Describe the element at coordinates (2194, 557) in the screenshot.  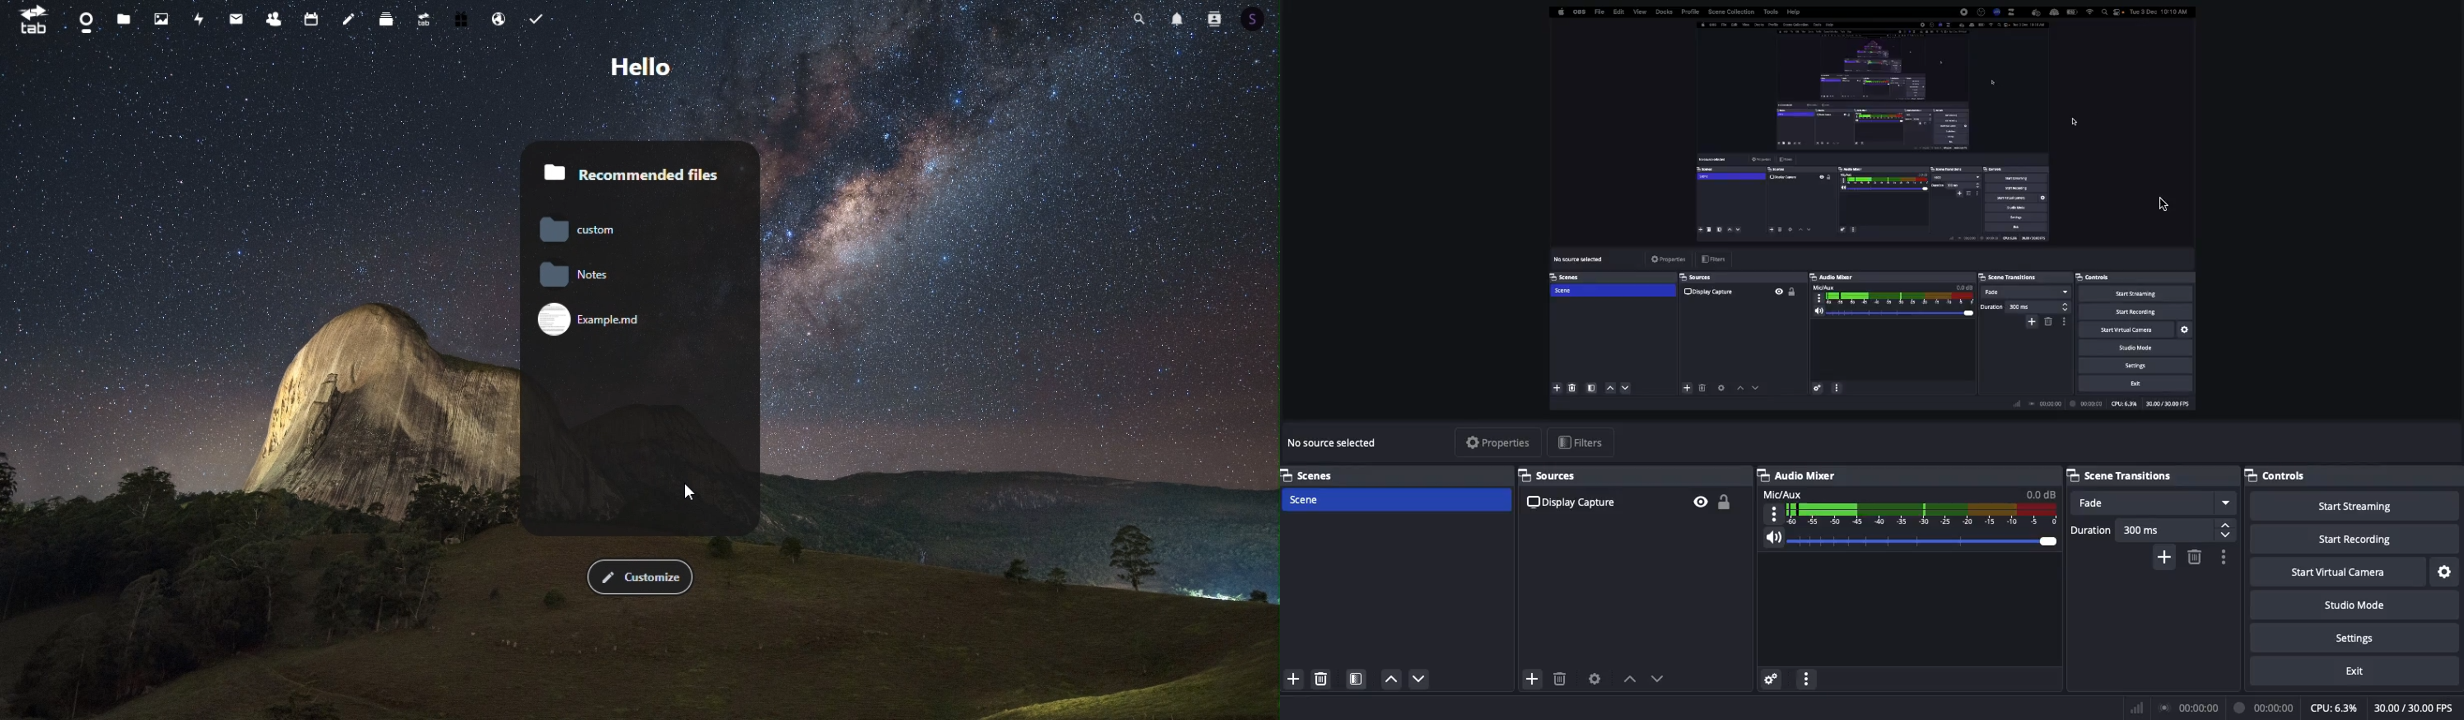
I see `Delete` at that location.